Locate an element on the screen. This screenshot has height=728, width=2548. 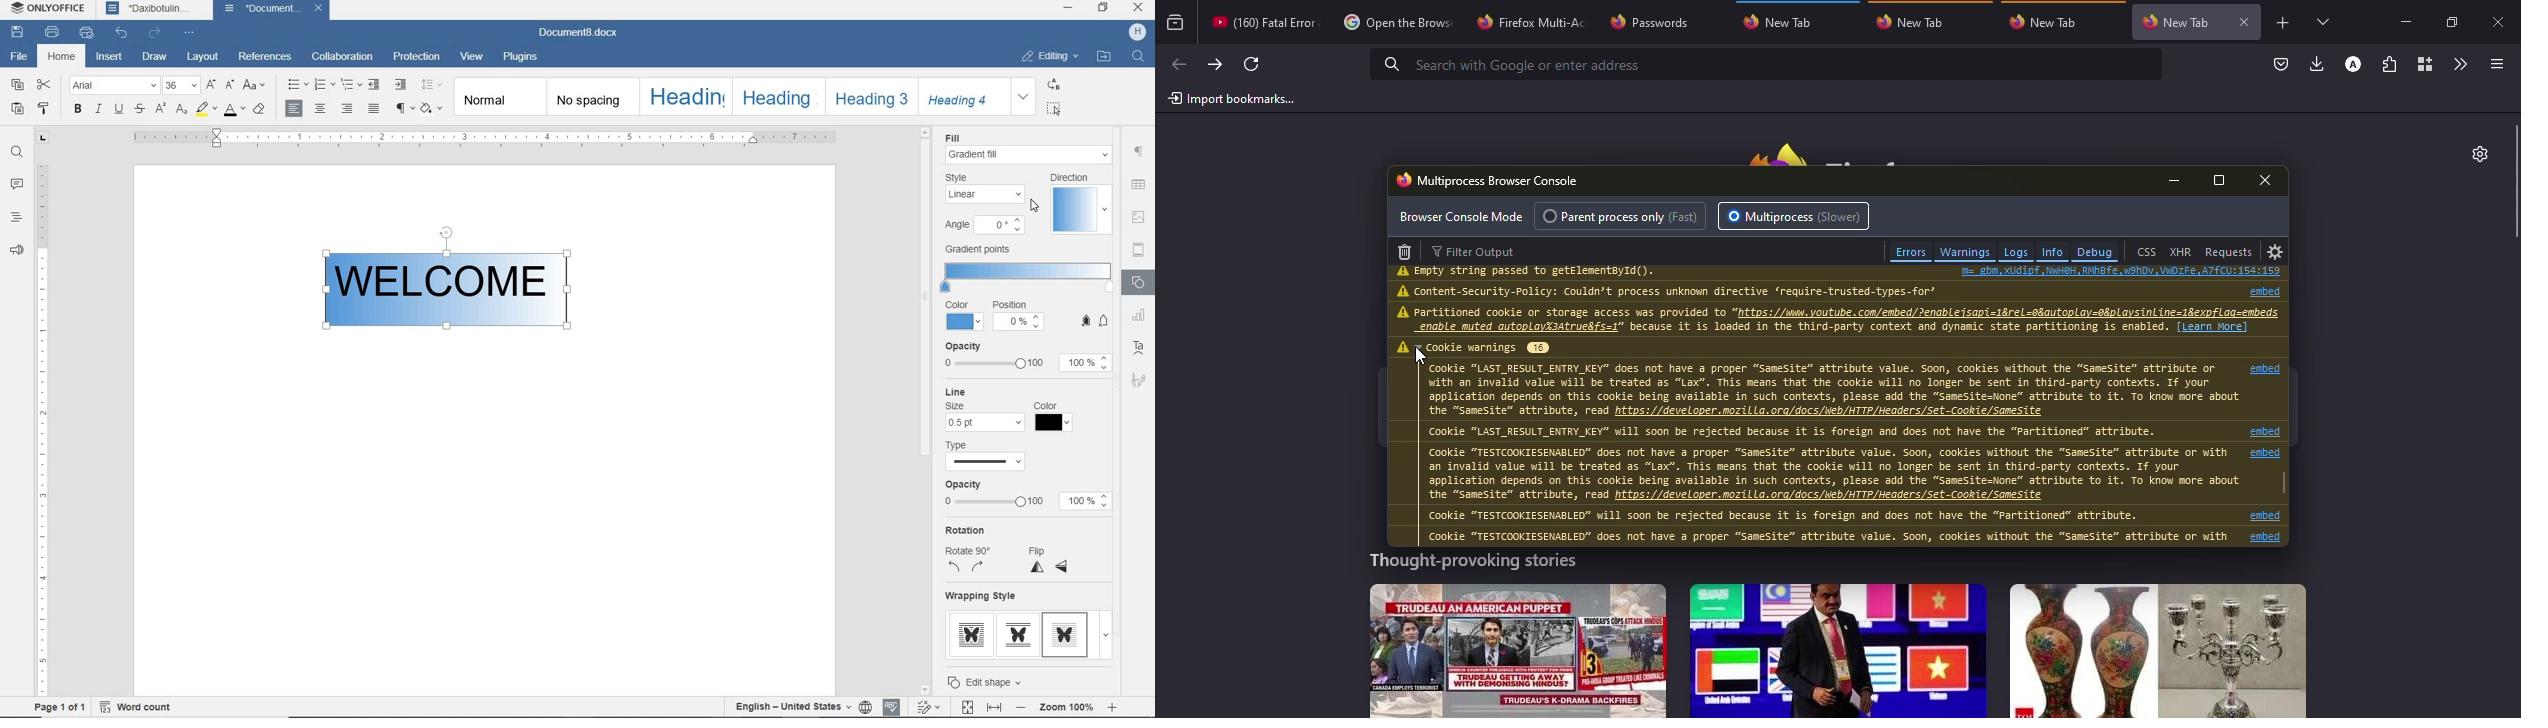
save to pocket is located at coordinates (2279, 64).